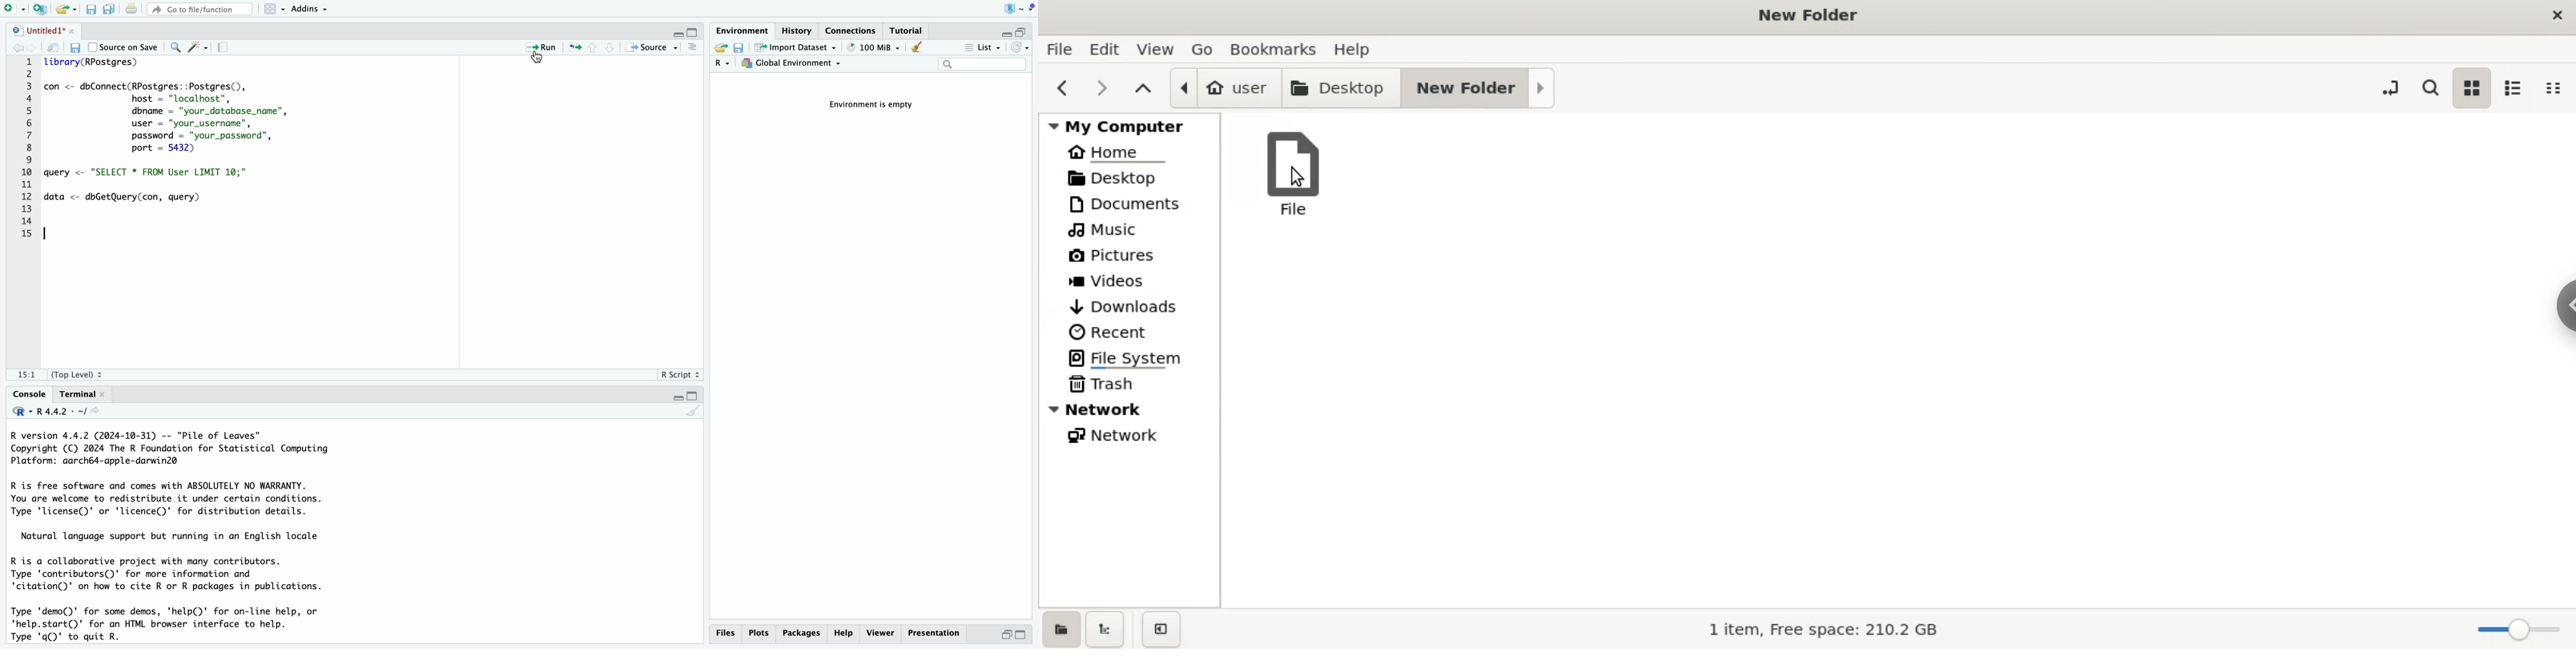 The width and height of the screenshot is (2576, 672). What do you see at coordinates (13, 8) in the screenshot?
I see `new file` at bounding box center [13, 8].